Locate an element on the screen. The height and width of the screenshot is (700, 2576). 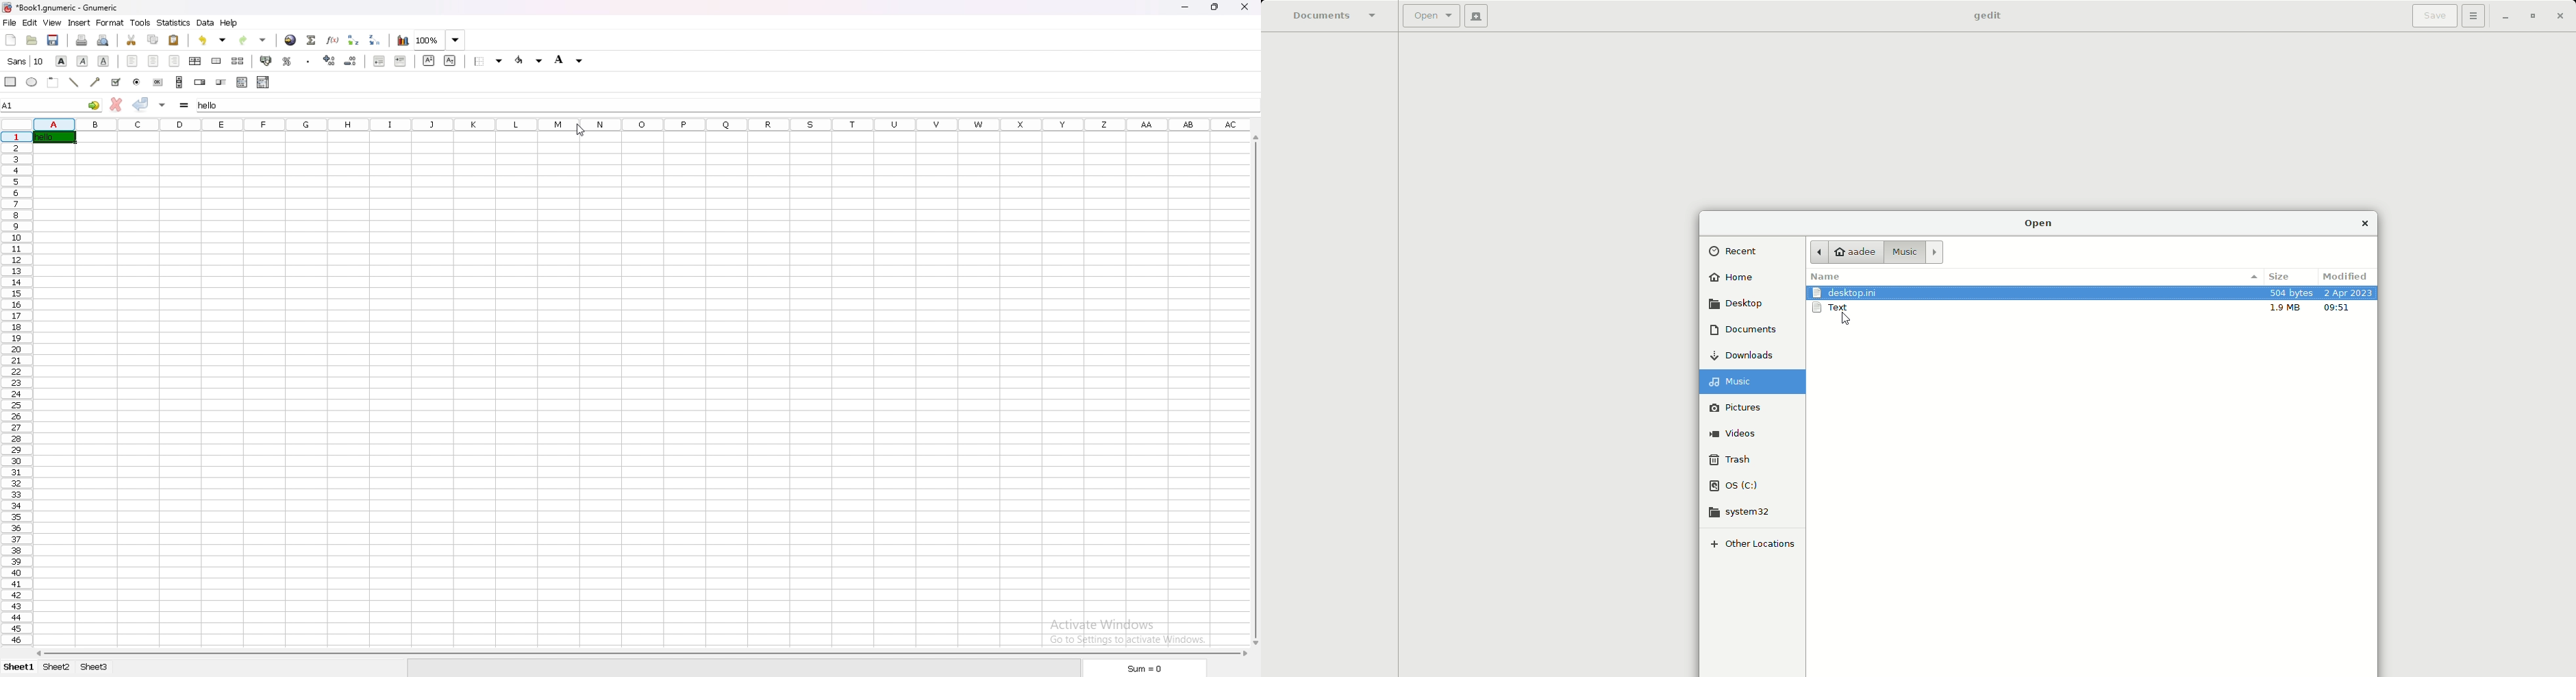
scroll bar is located at coordinates (641, 654).